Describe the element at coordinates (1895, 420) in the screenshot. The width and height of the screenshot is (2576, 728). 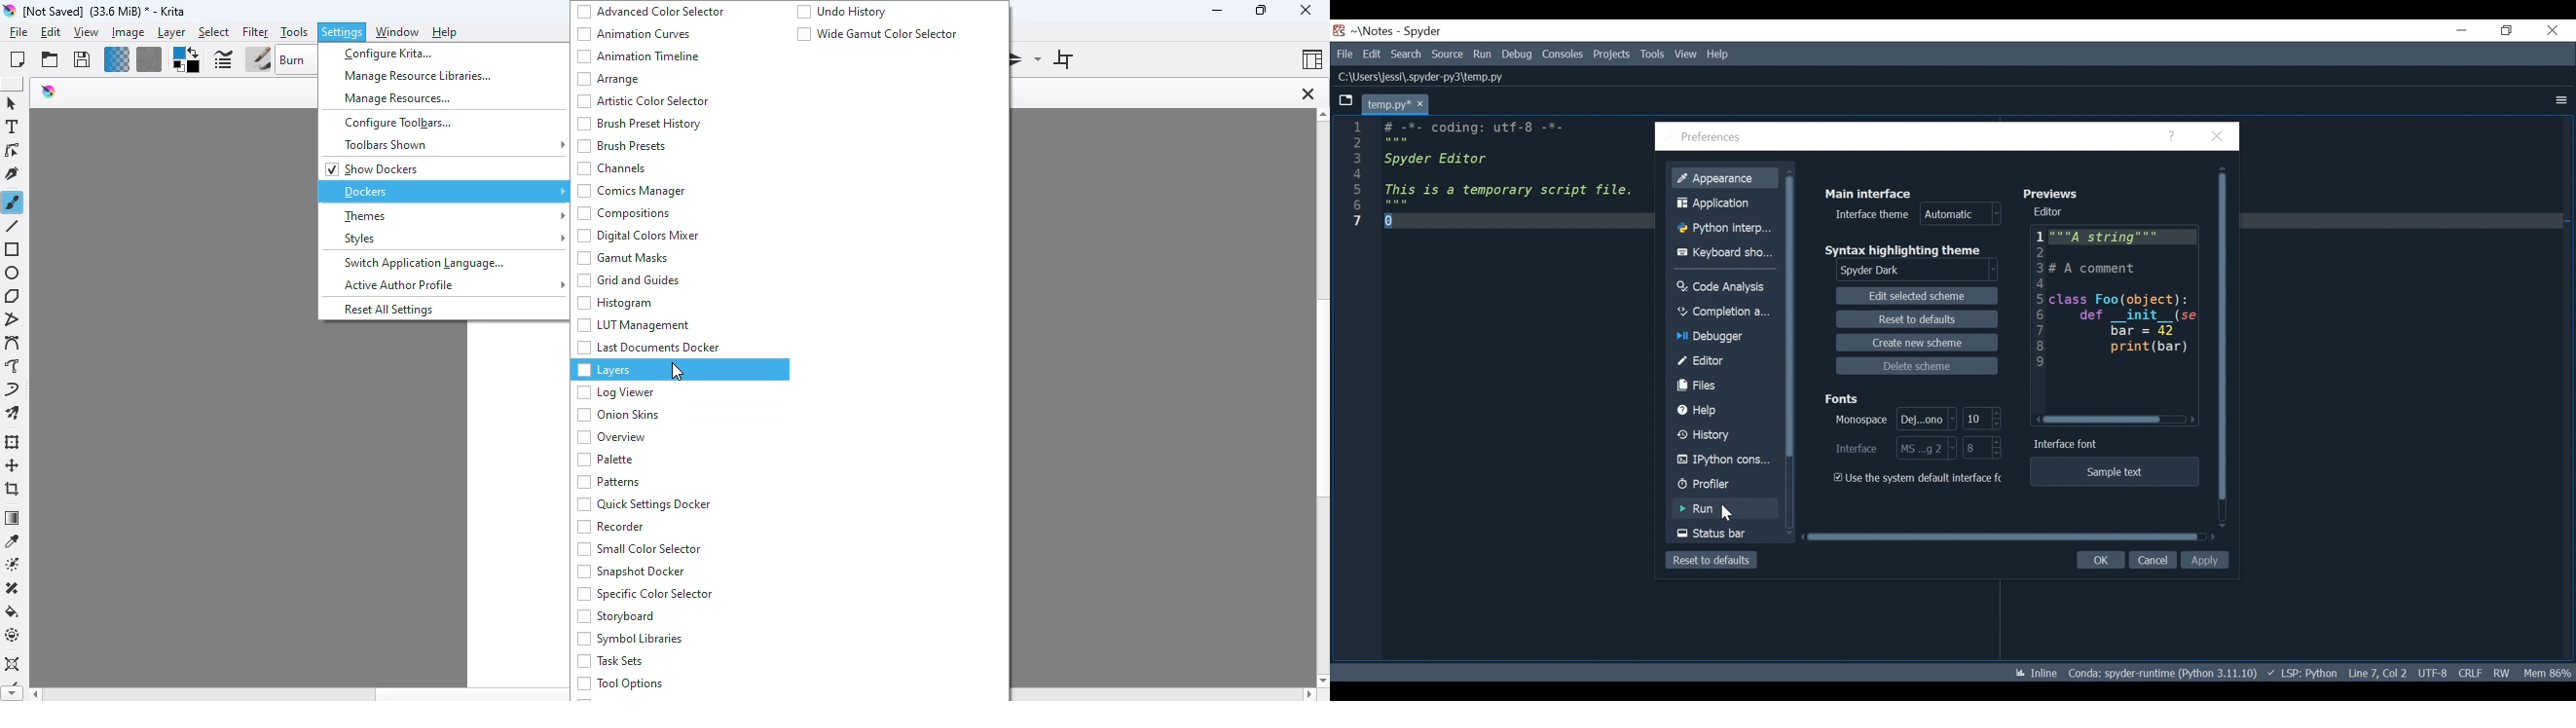
I see `Select Monospace Font` at that location.